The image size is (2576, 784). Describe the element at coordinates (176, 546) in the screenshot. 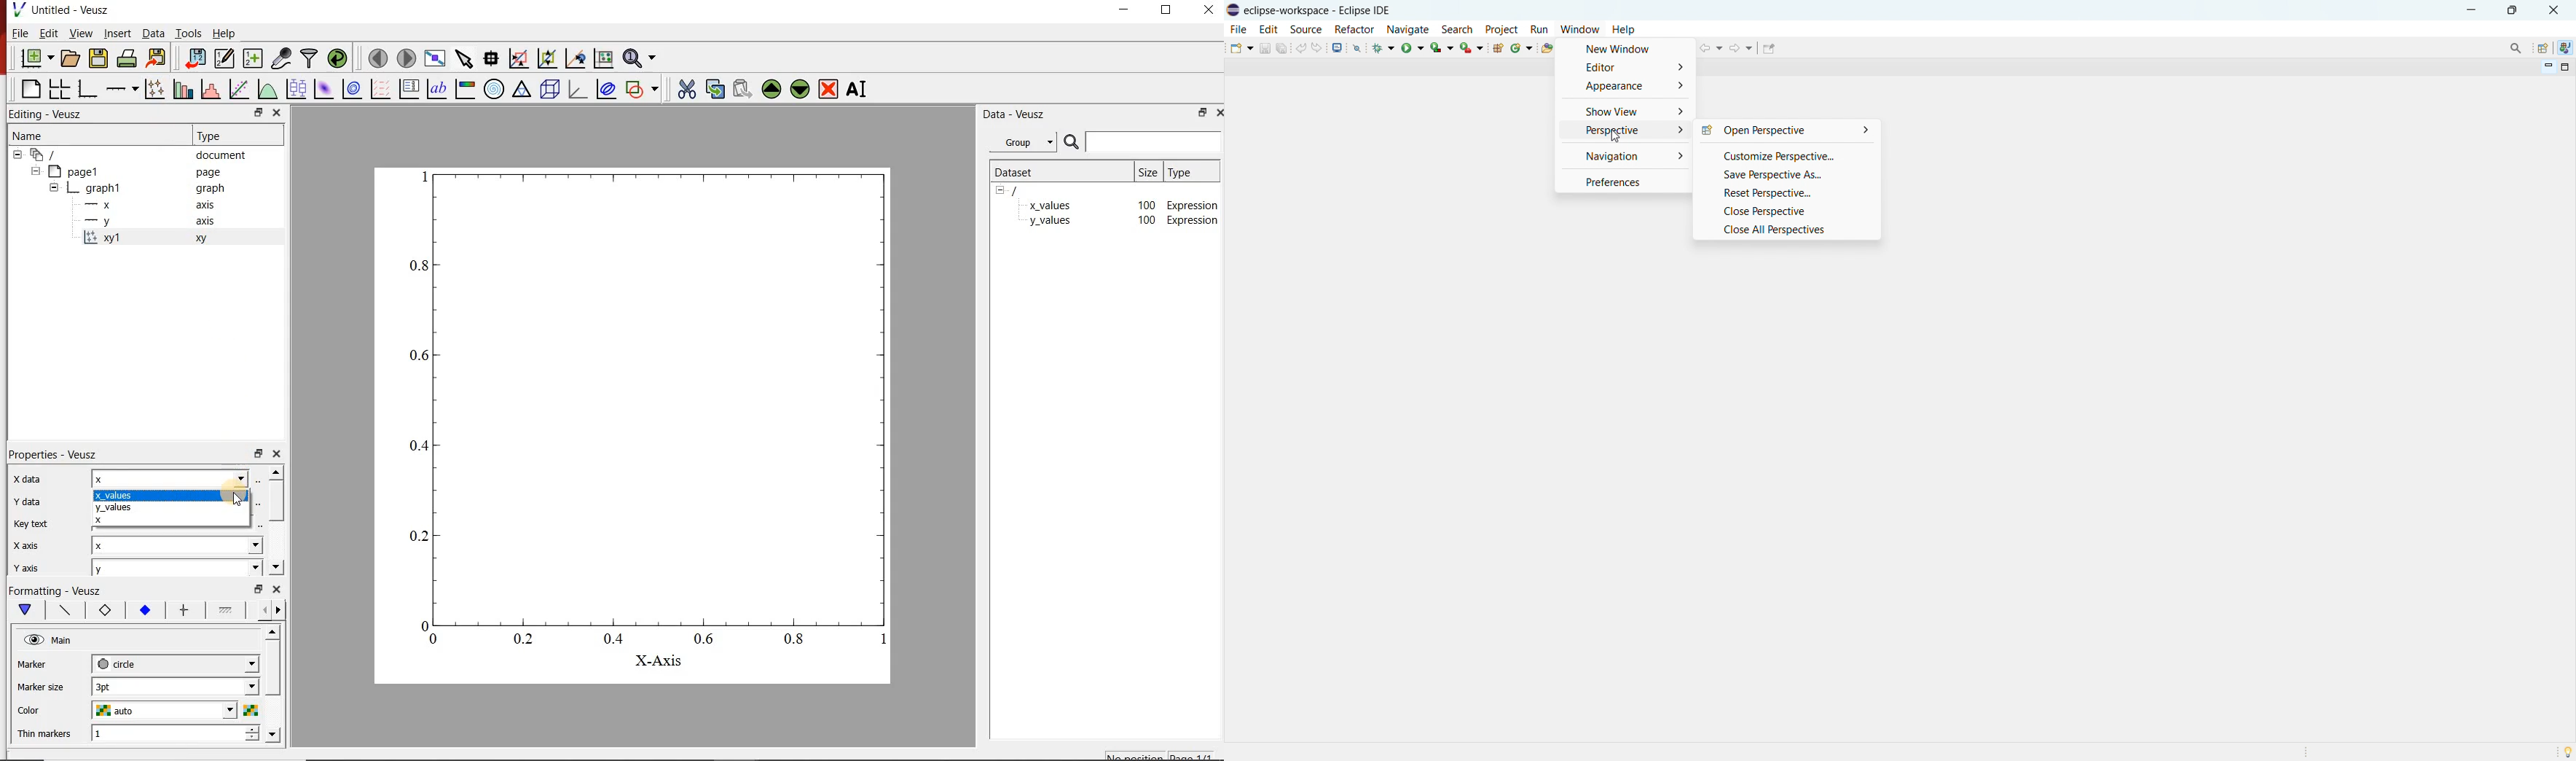

I see `x` at that location.